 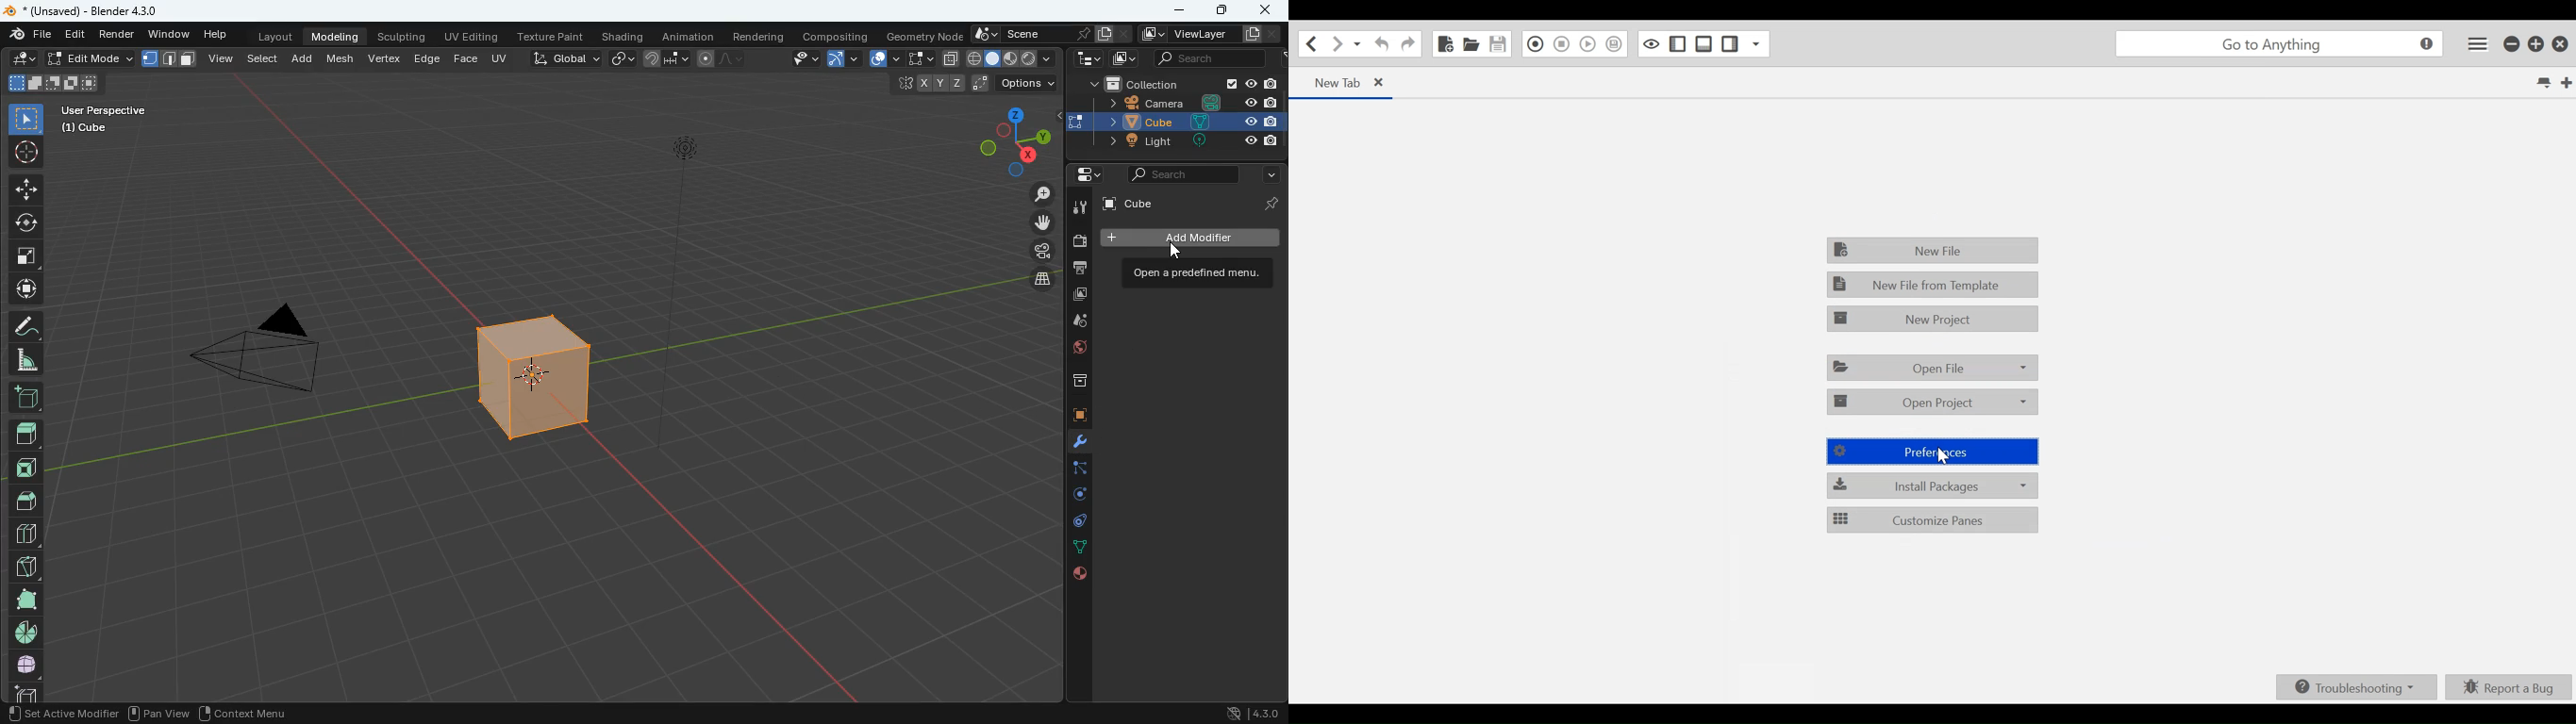 I want to click on camera, so click(x=1036, y=249).